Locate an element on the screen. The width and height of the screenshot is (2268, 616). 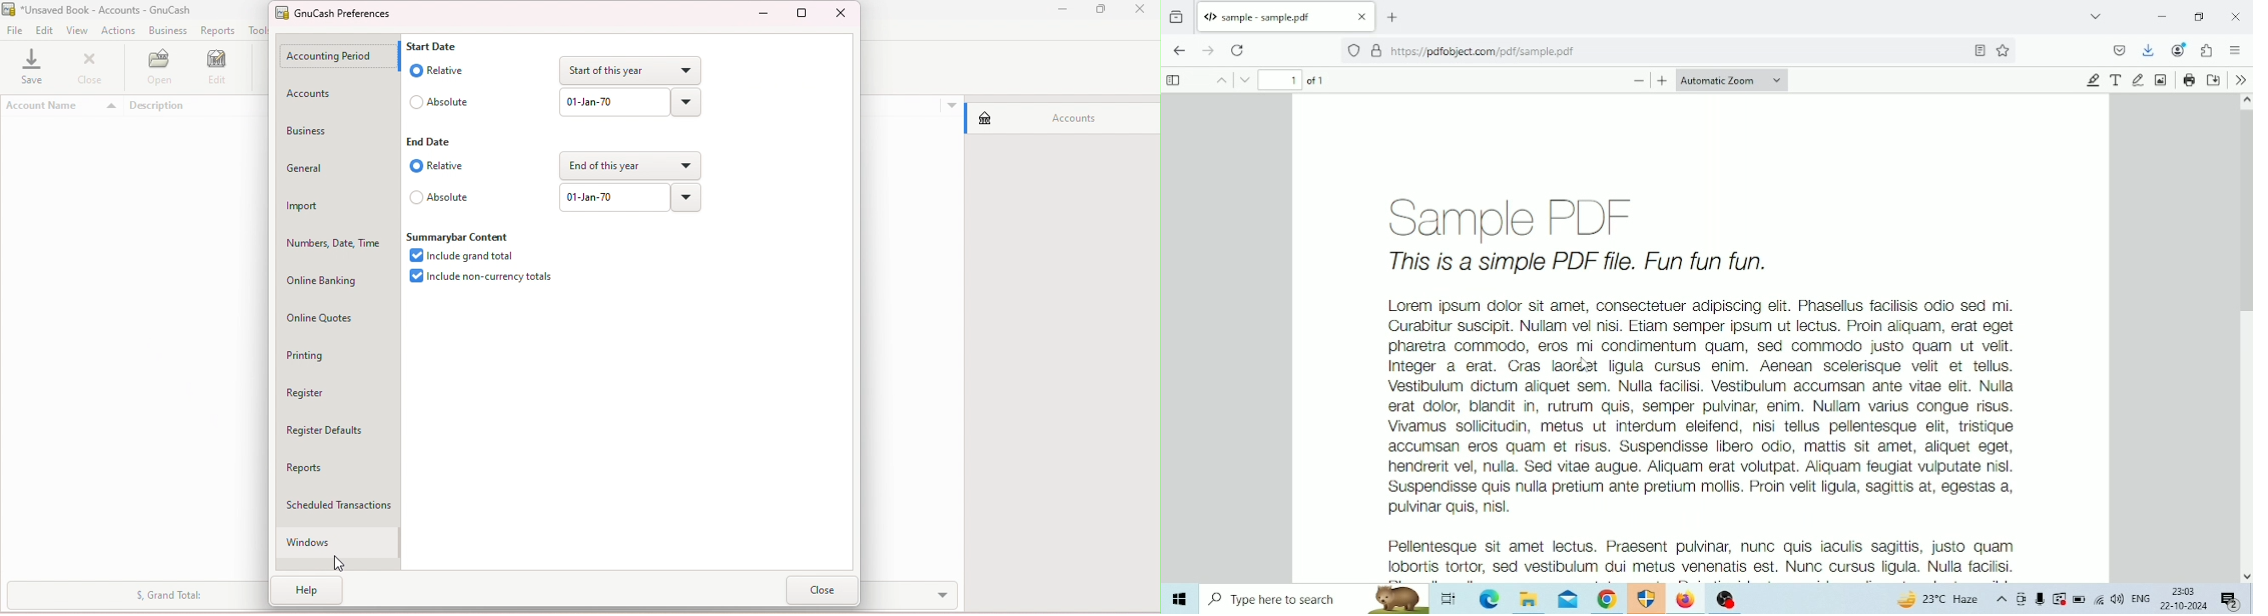
Windows is located at coordinates (1179, 599).